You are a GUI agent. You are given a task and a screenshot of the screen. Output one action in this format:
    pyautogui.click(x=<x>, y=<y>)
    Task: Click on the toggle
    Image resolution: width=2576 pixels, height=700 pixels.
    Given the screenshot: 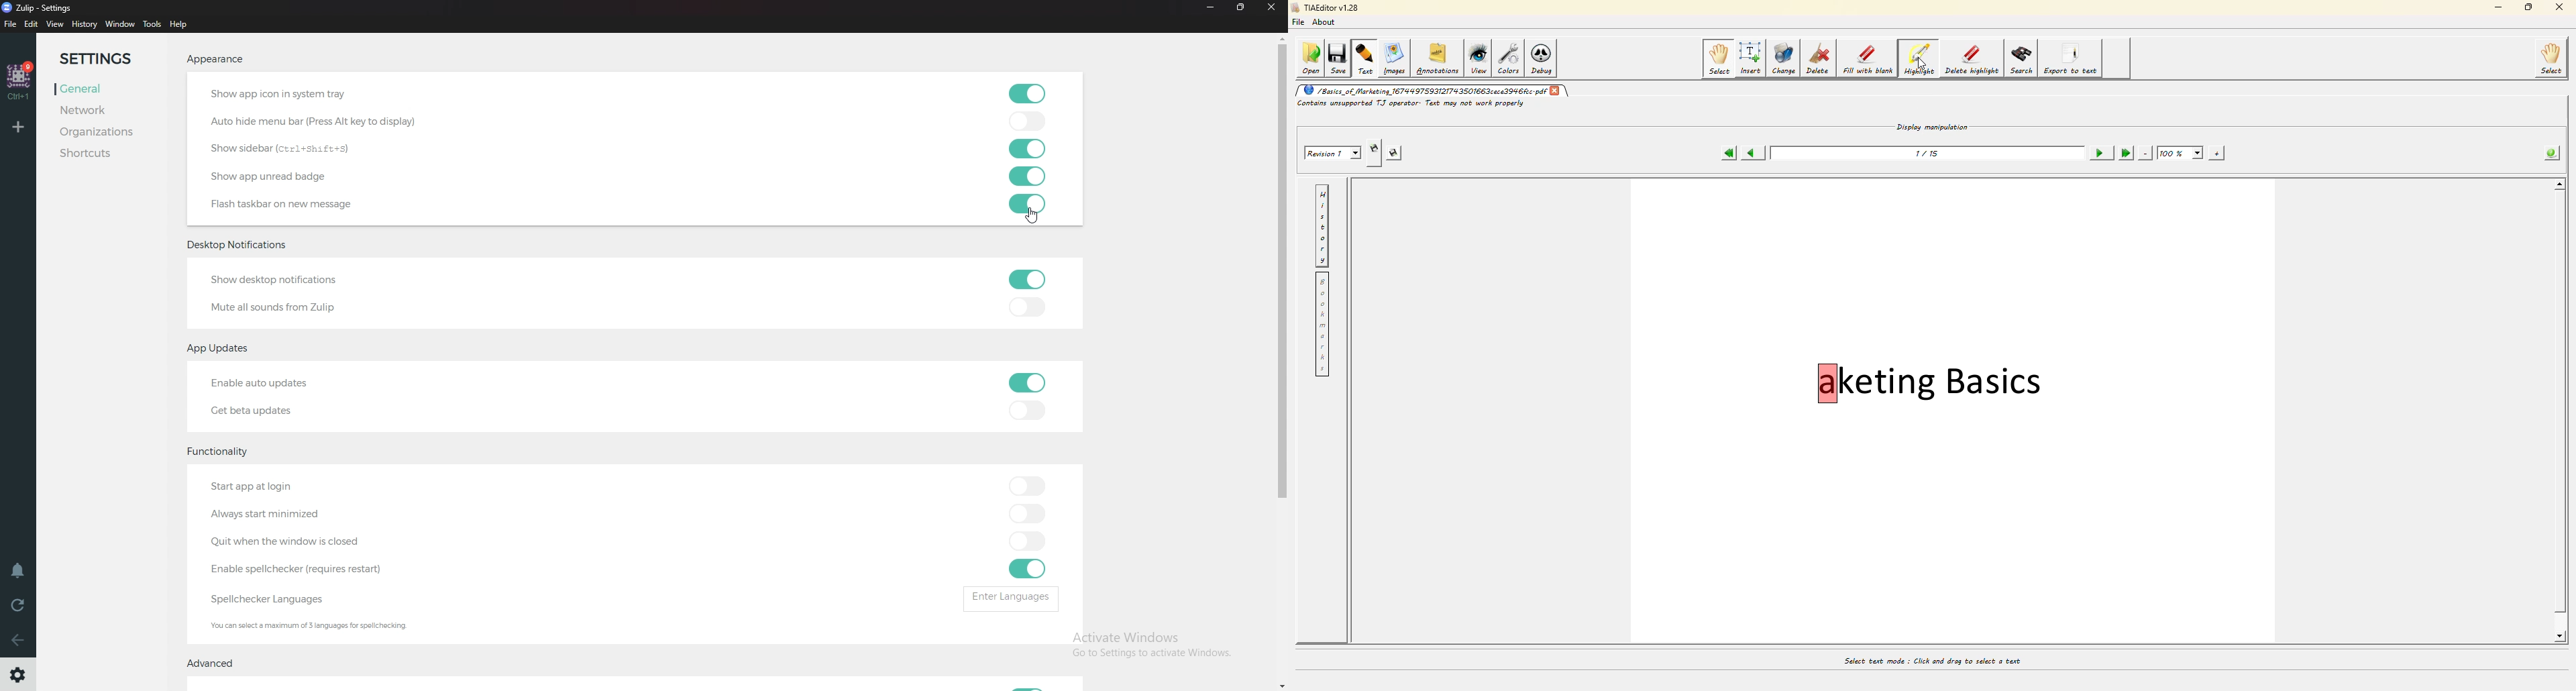 What is the action you would take?
    pyautogui.click(x=1024, y=205)
    